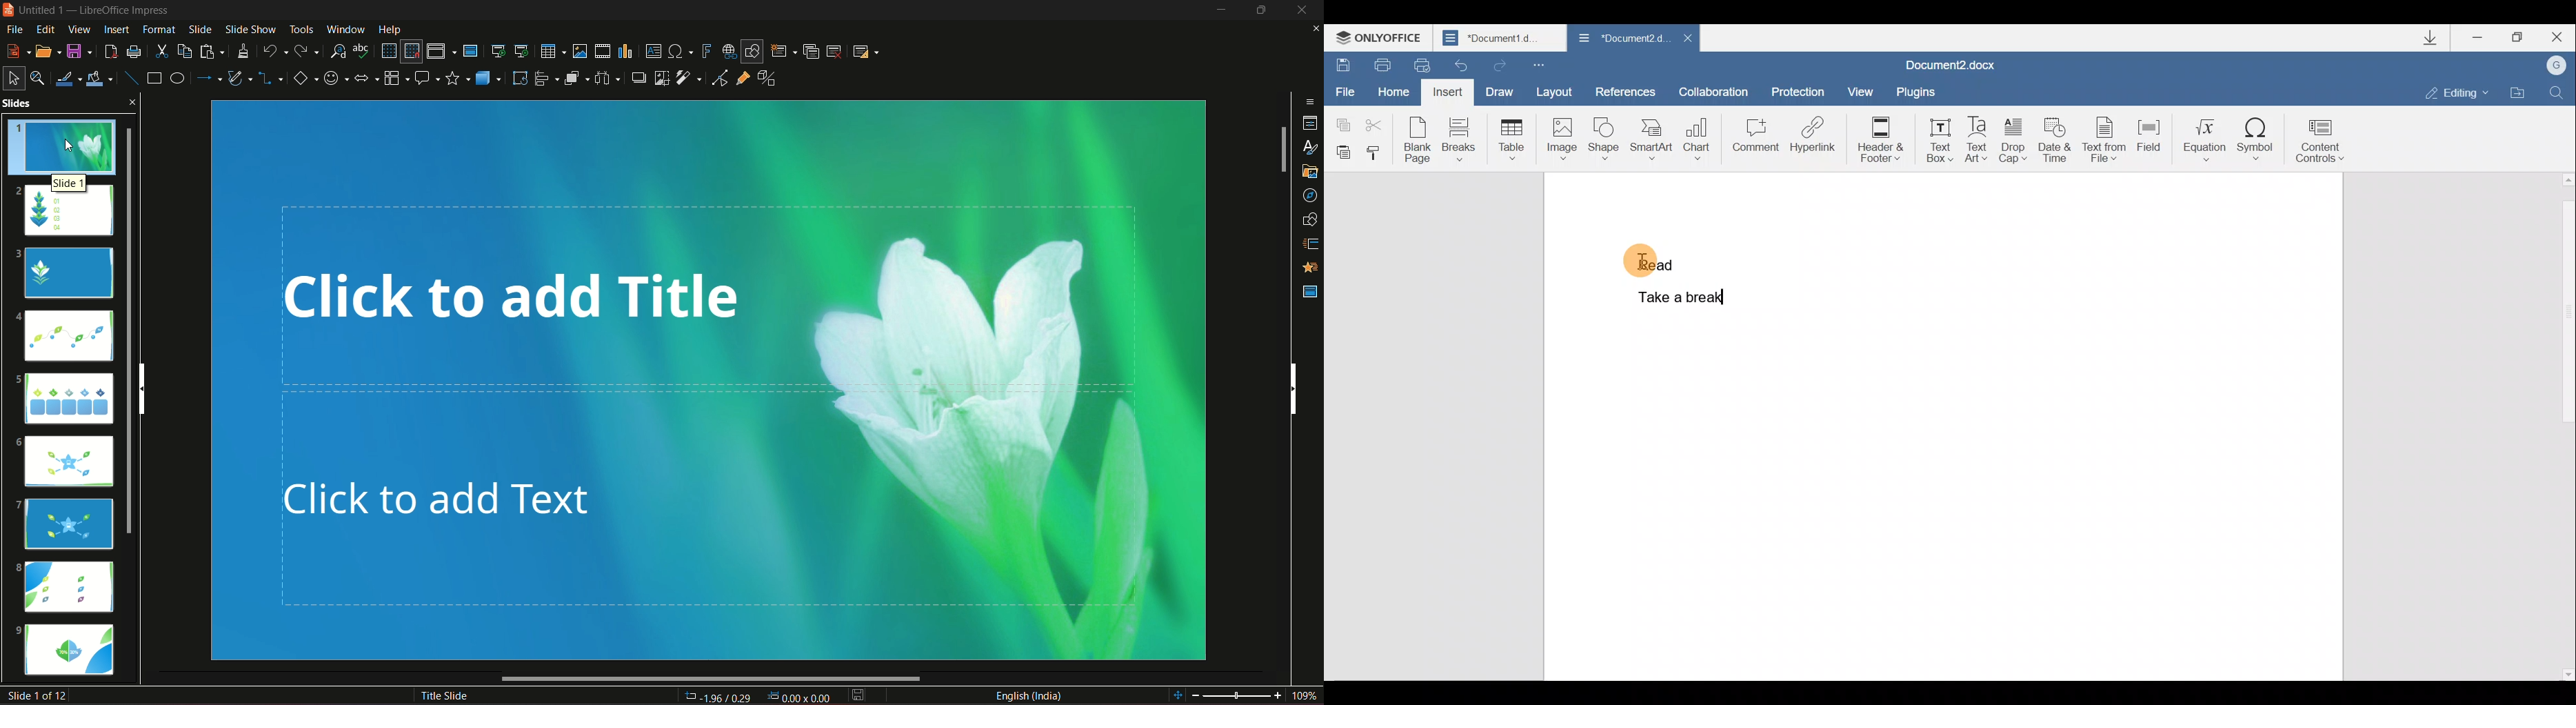  What do you see at coordinates (1856, 90) in the screenshot?
I see `View` at bounding box center [1856, 90].